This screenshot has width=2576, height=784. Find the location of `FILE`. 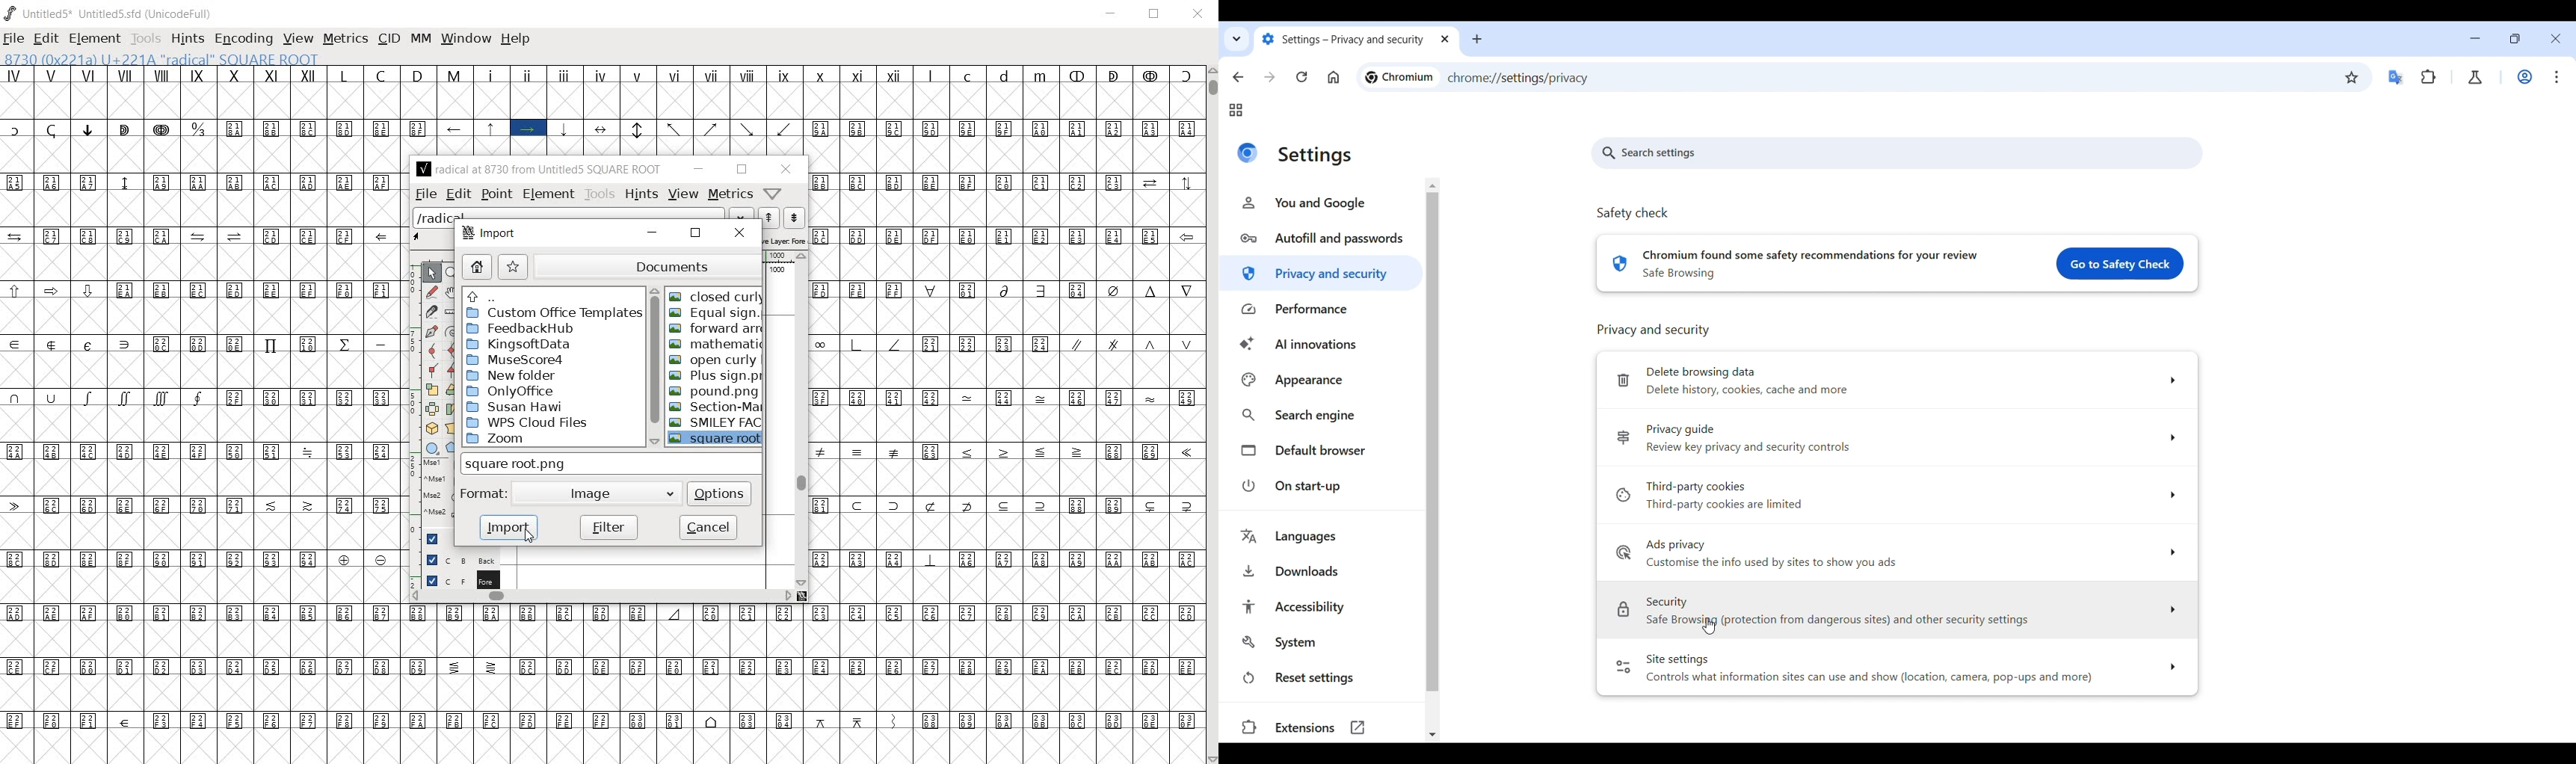

FILE is located at coordinates (13, 40).